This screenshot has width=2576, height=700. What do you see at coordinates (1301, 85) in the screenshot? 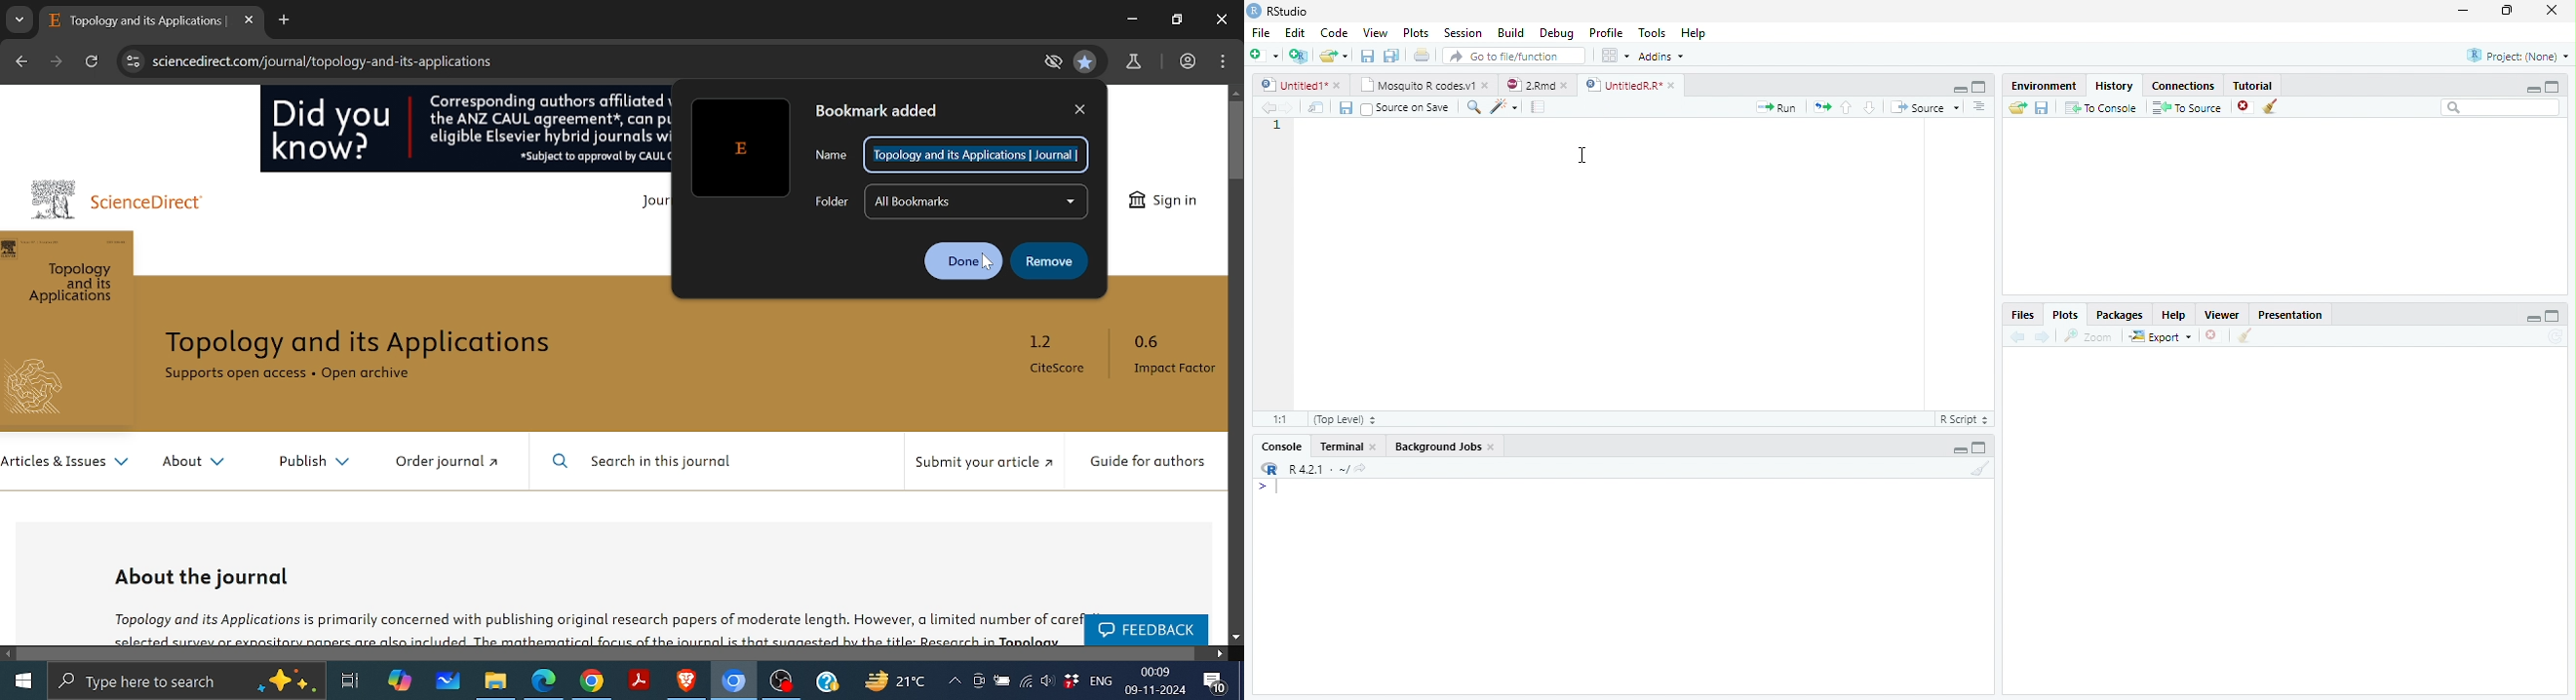
I see `Untitled1` at bounding box center [1301, 85].